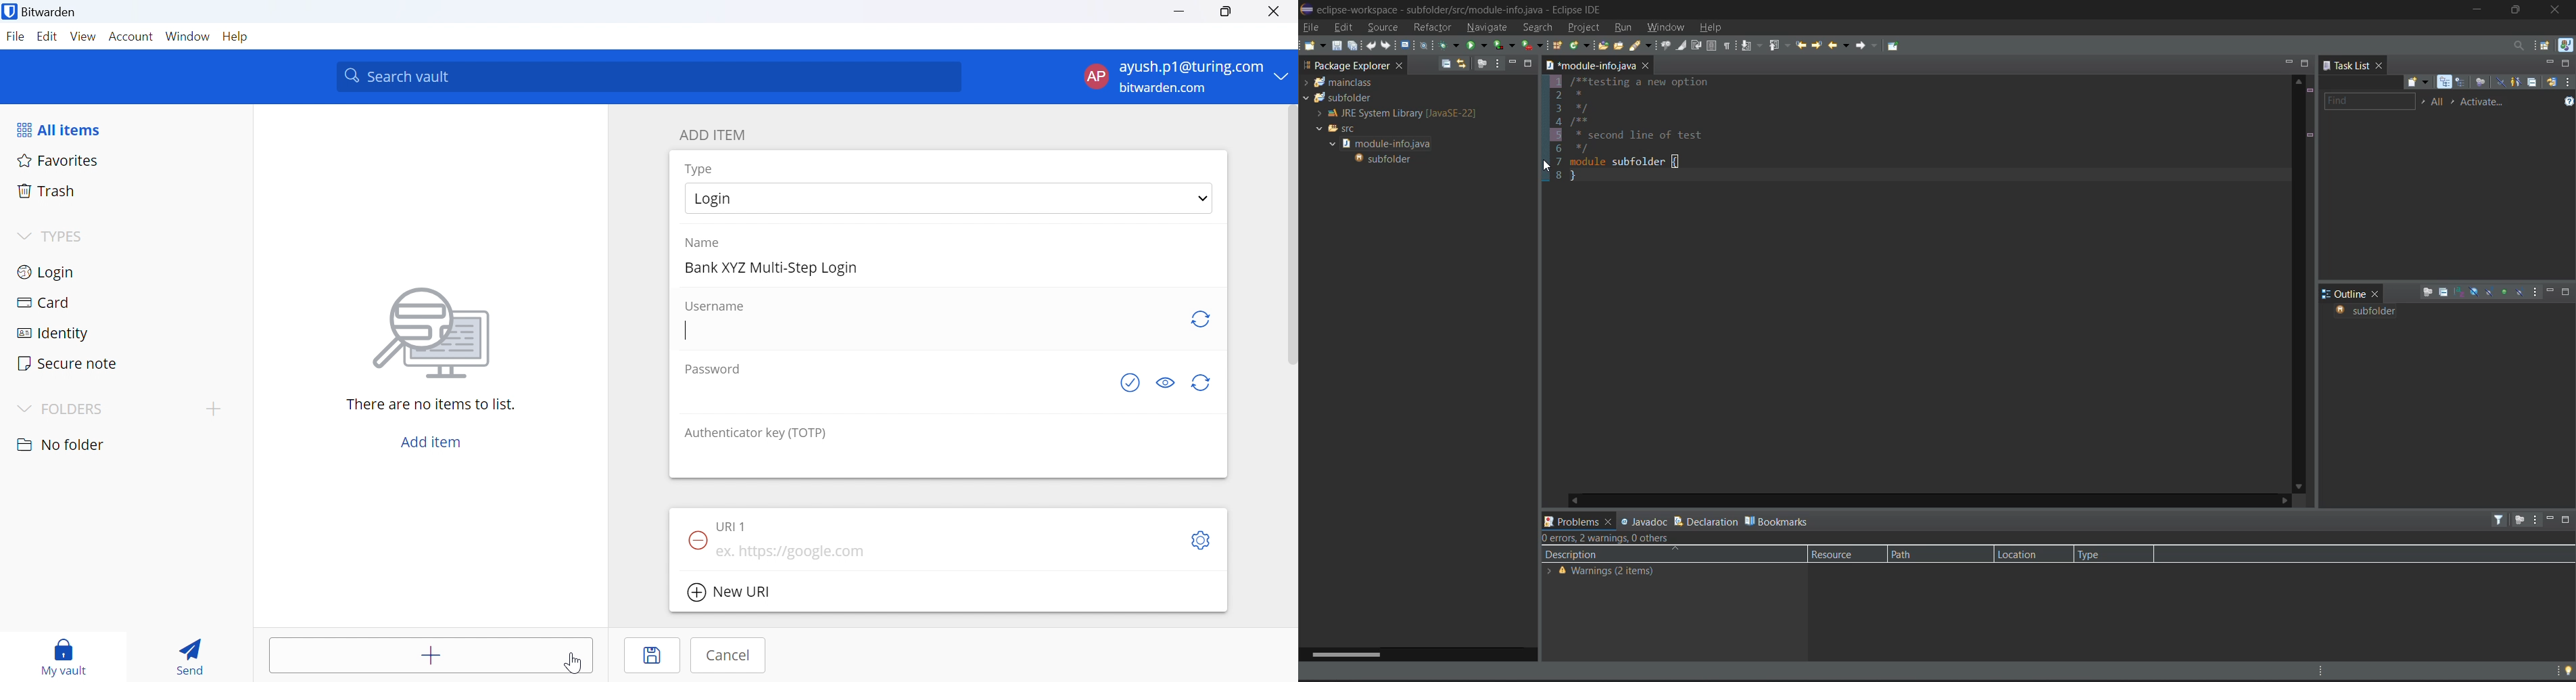 This screenshot has height=700, width=2576. What do you see at coordinates (2460, 292) in the screenshot?
I see `sort` at bounding box center [2460, 292].